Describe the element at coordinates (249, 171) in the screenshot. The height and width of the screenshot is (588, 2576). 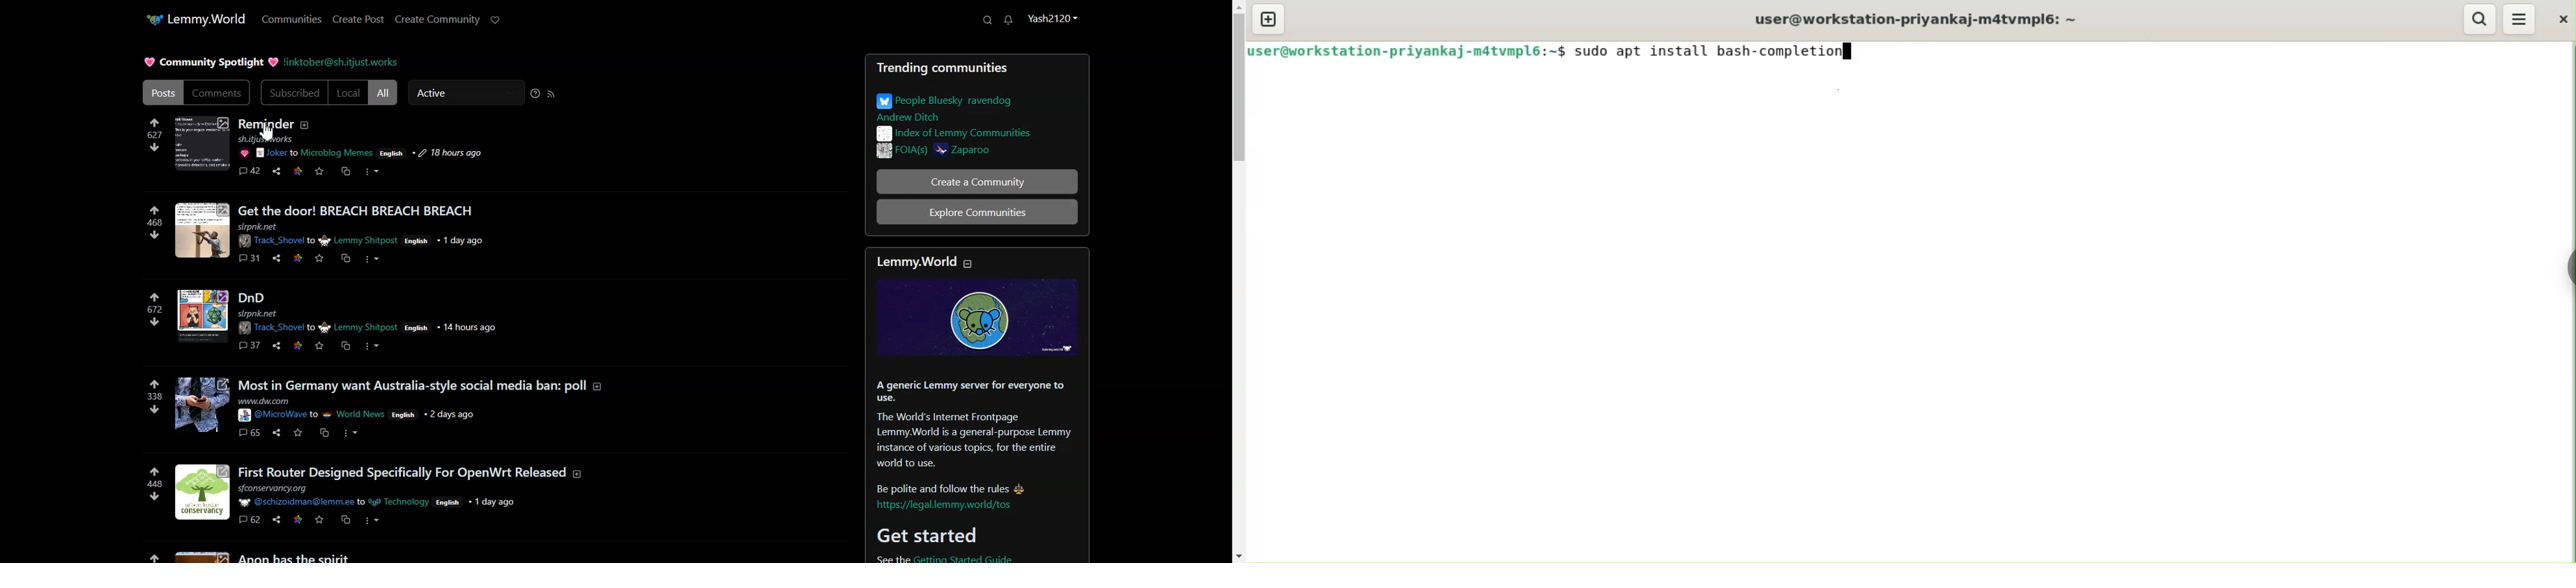
I see `Comment` at that location.